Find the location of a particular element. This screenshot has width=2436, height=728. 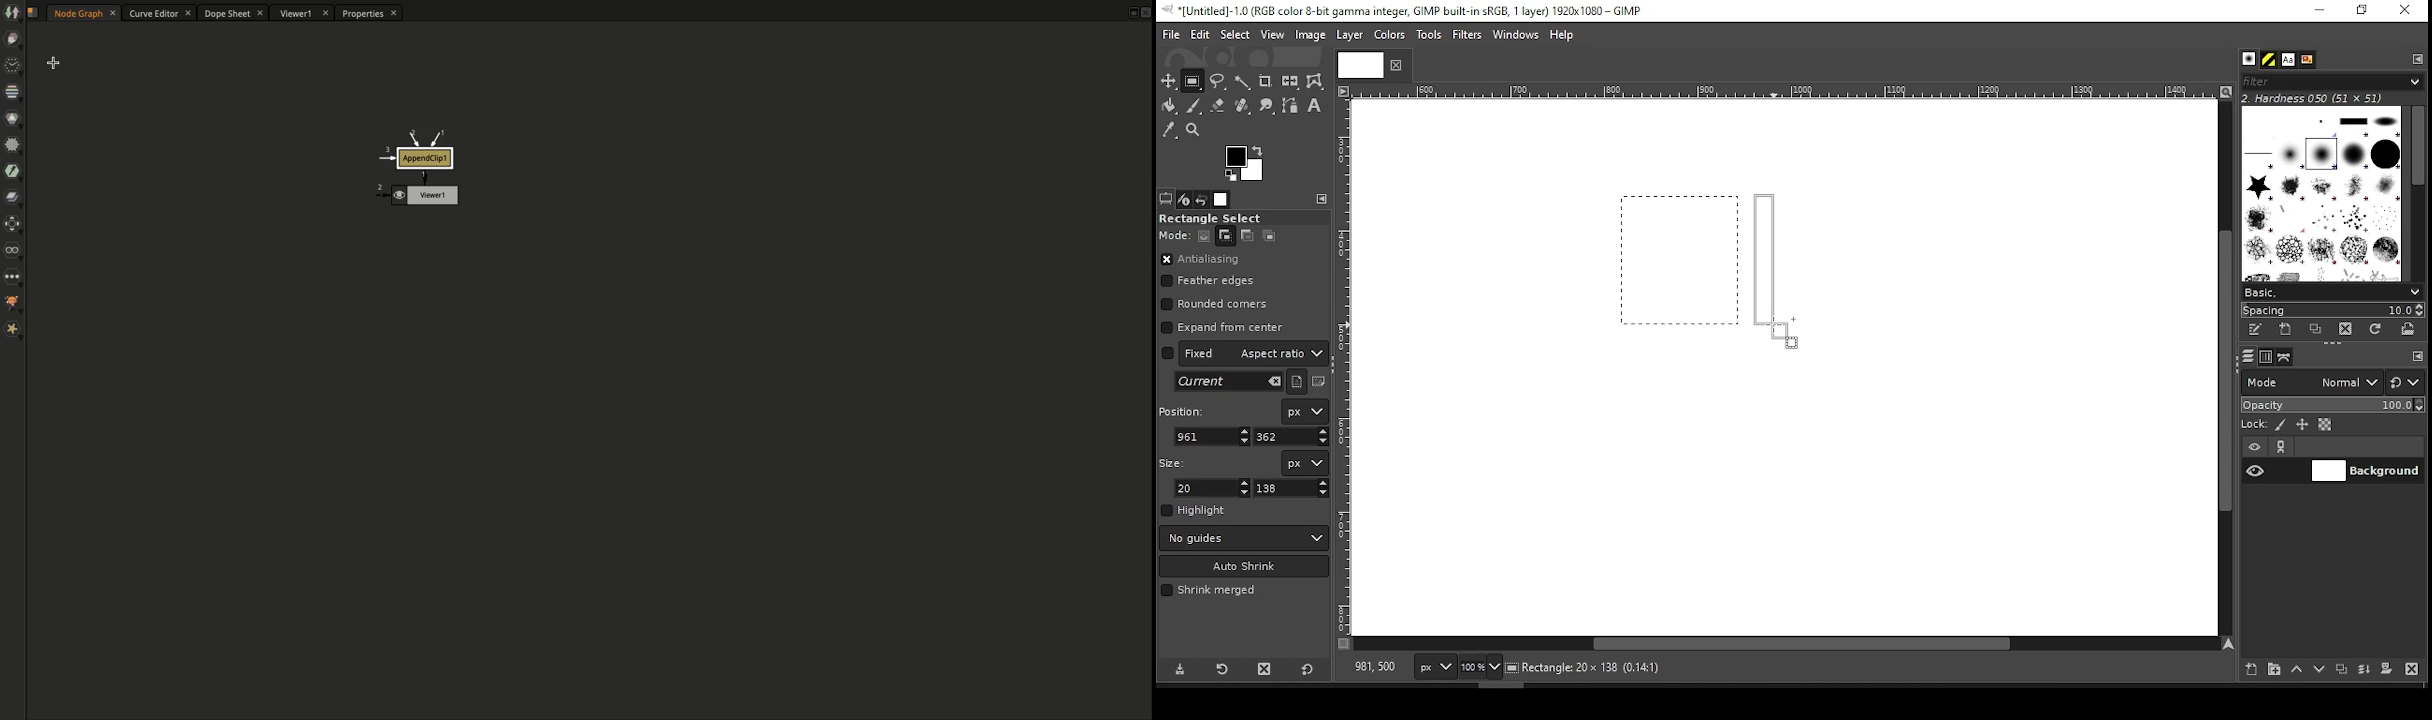

mouse pointer is located at coordinates (1782, 333).